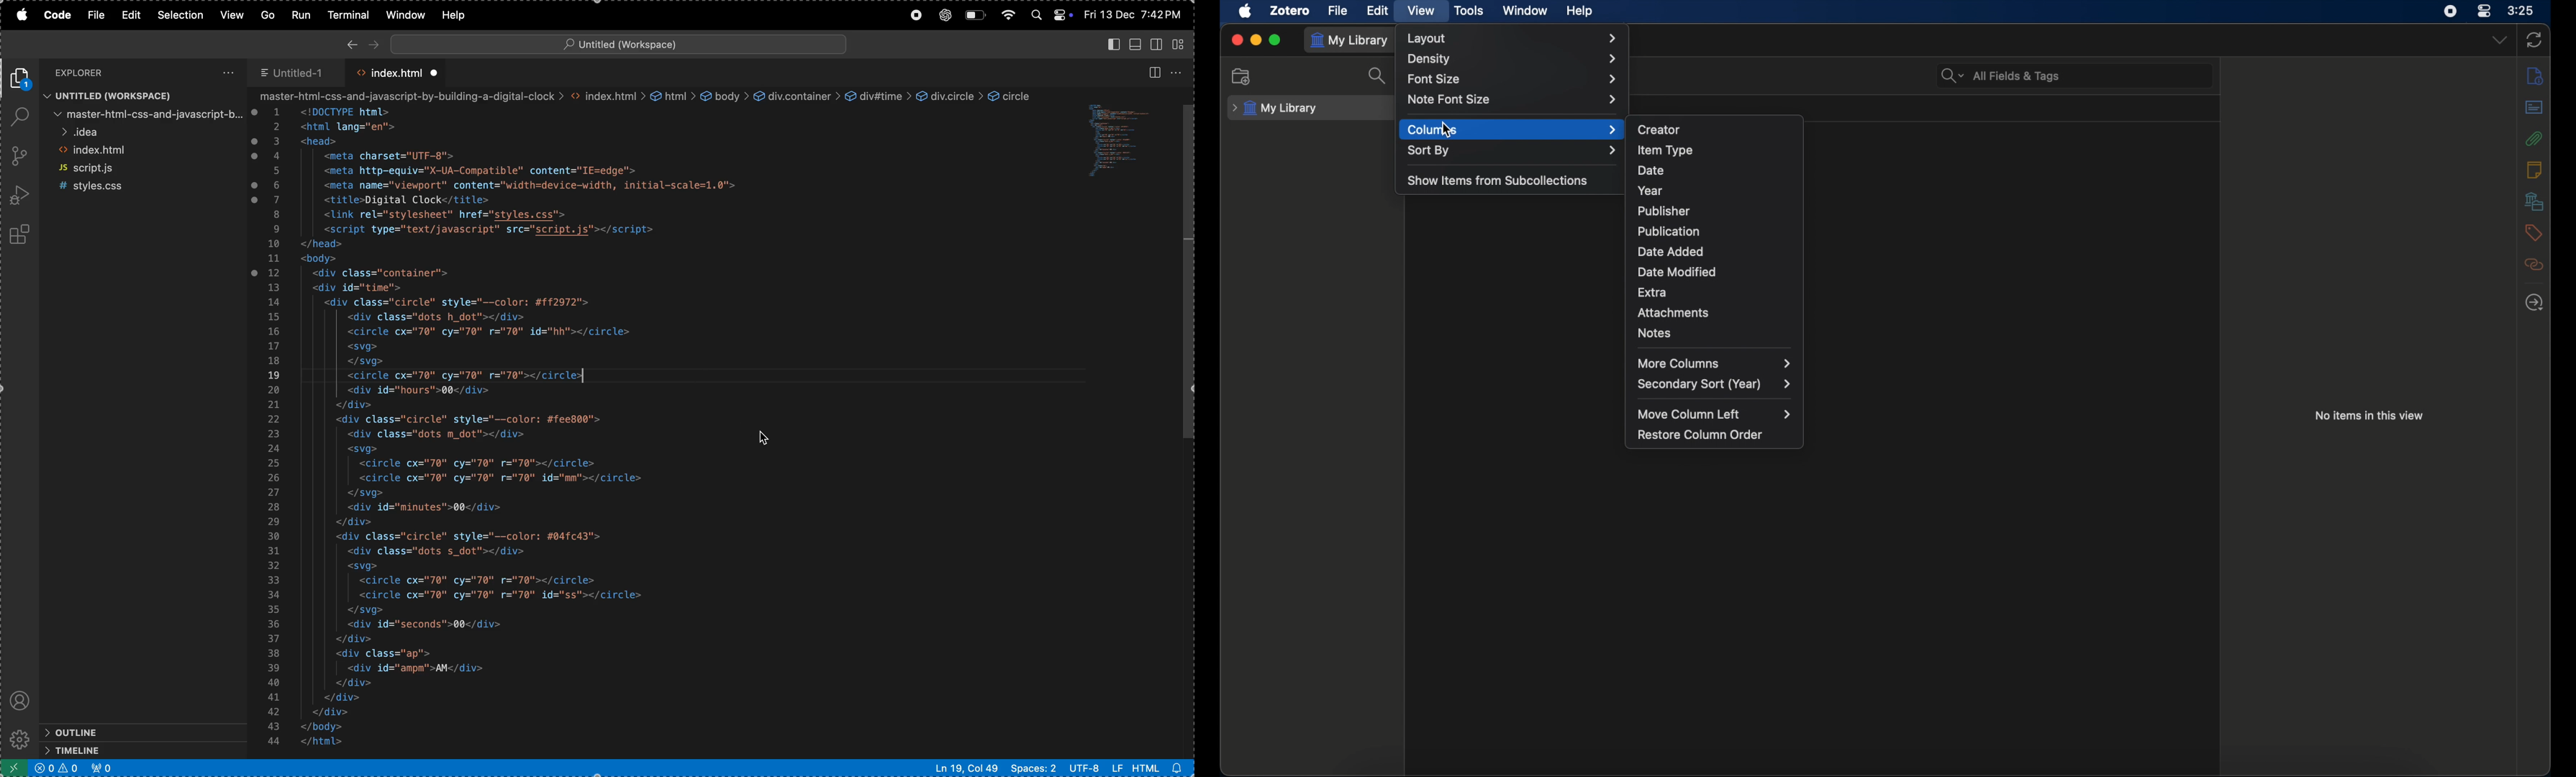  What do you see at coordinates (1679, 273) in the screenshot?
I see `date modified` at bounding box center [1679, 273].